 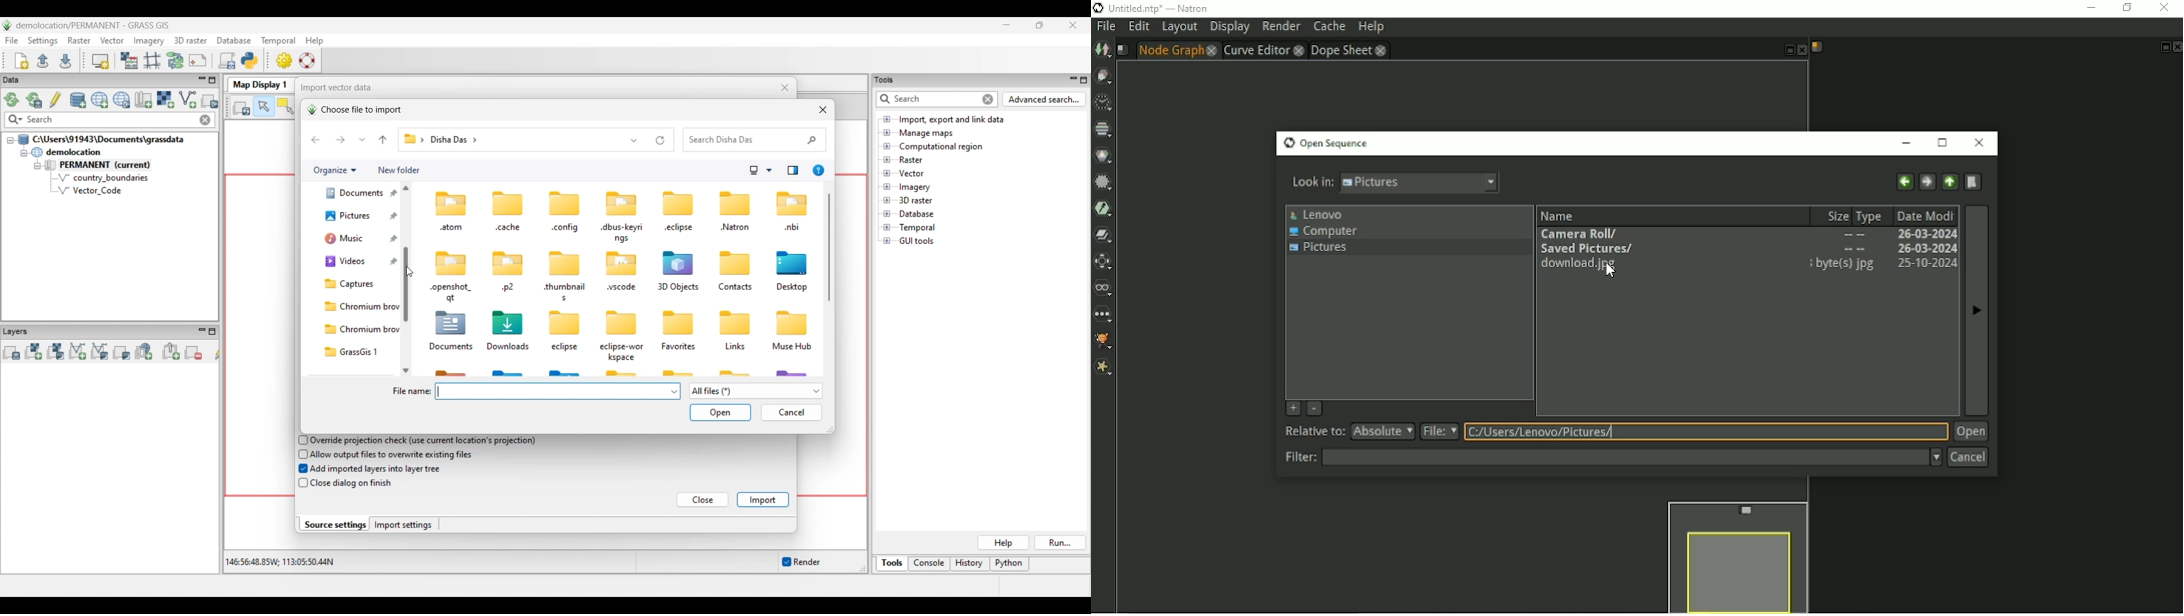 What do you see at coordinates (1977, 317) in the screenshot?
I see `Next` at bounding box center [1977, 317].